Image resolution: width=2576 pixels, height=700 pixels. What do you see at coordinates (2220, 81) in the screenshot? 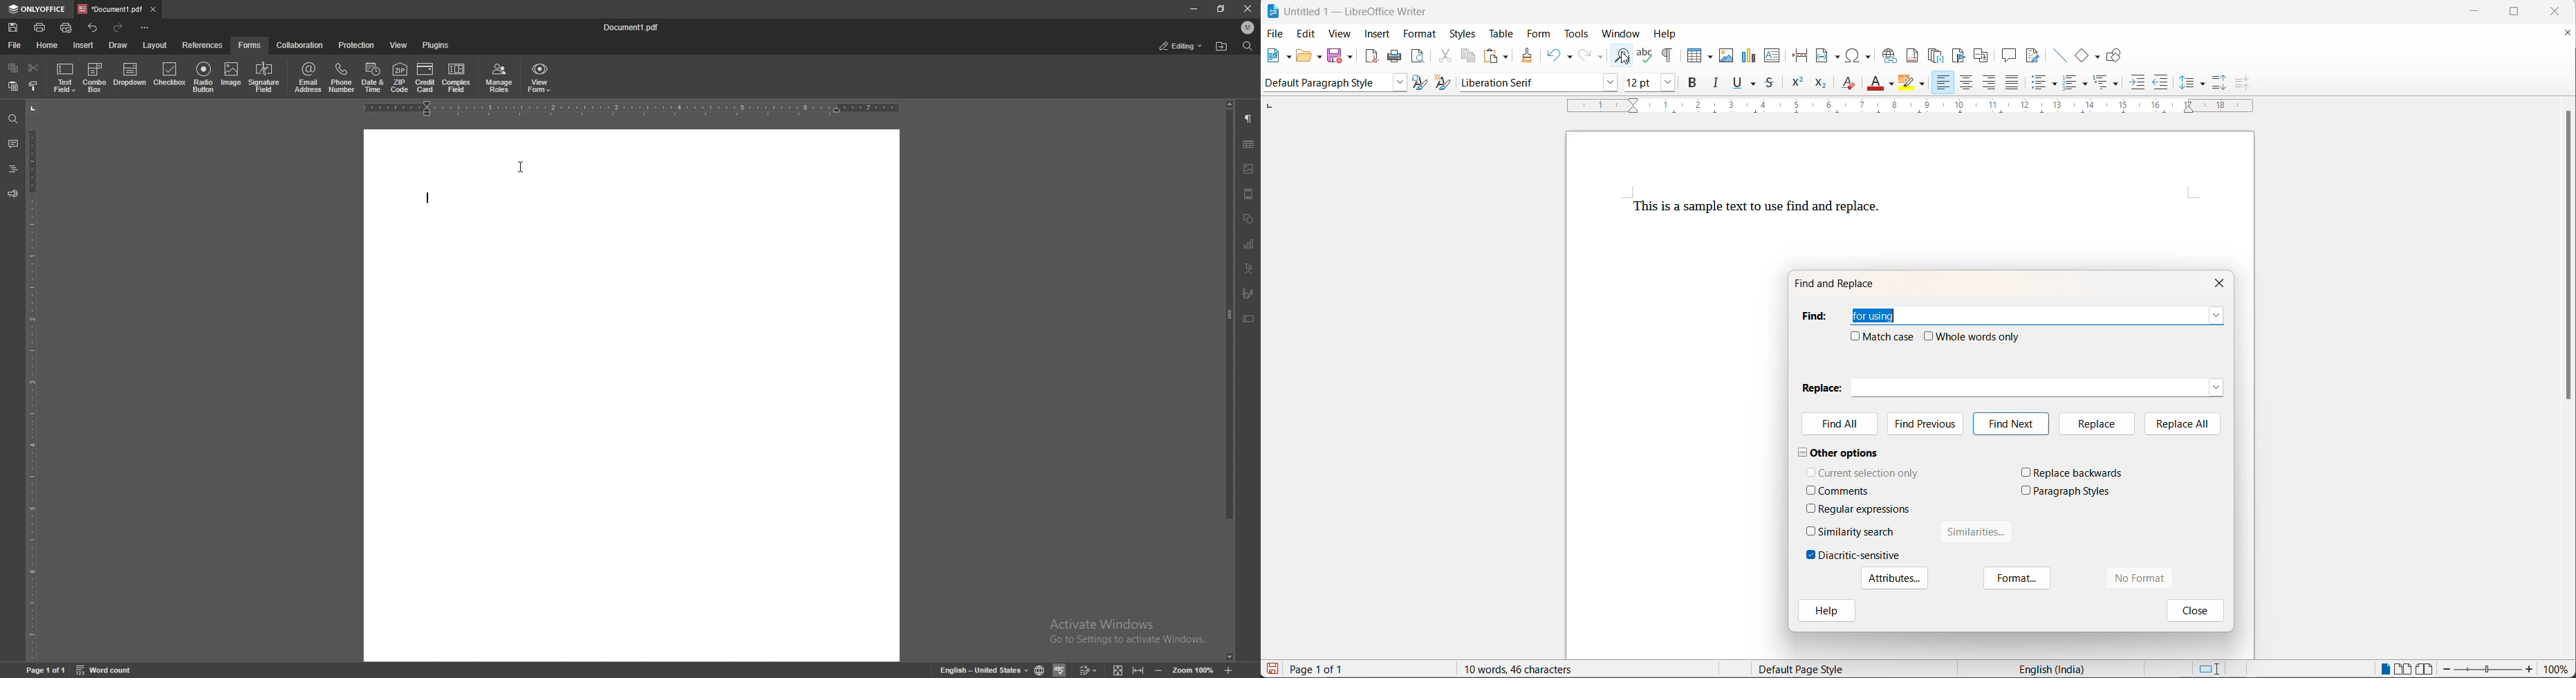
I see `increase paragraph spacing` at bounding box center [2220, 81].